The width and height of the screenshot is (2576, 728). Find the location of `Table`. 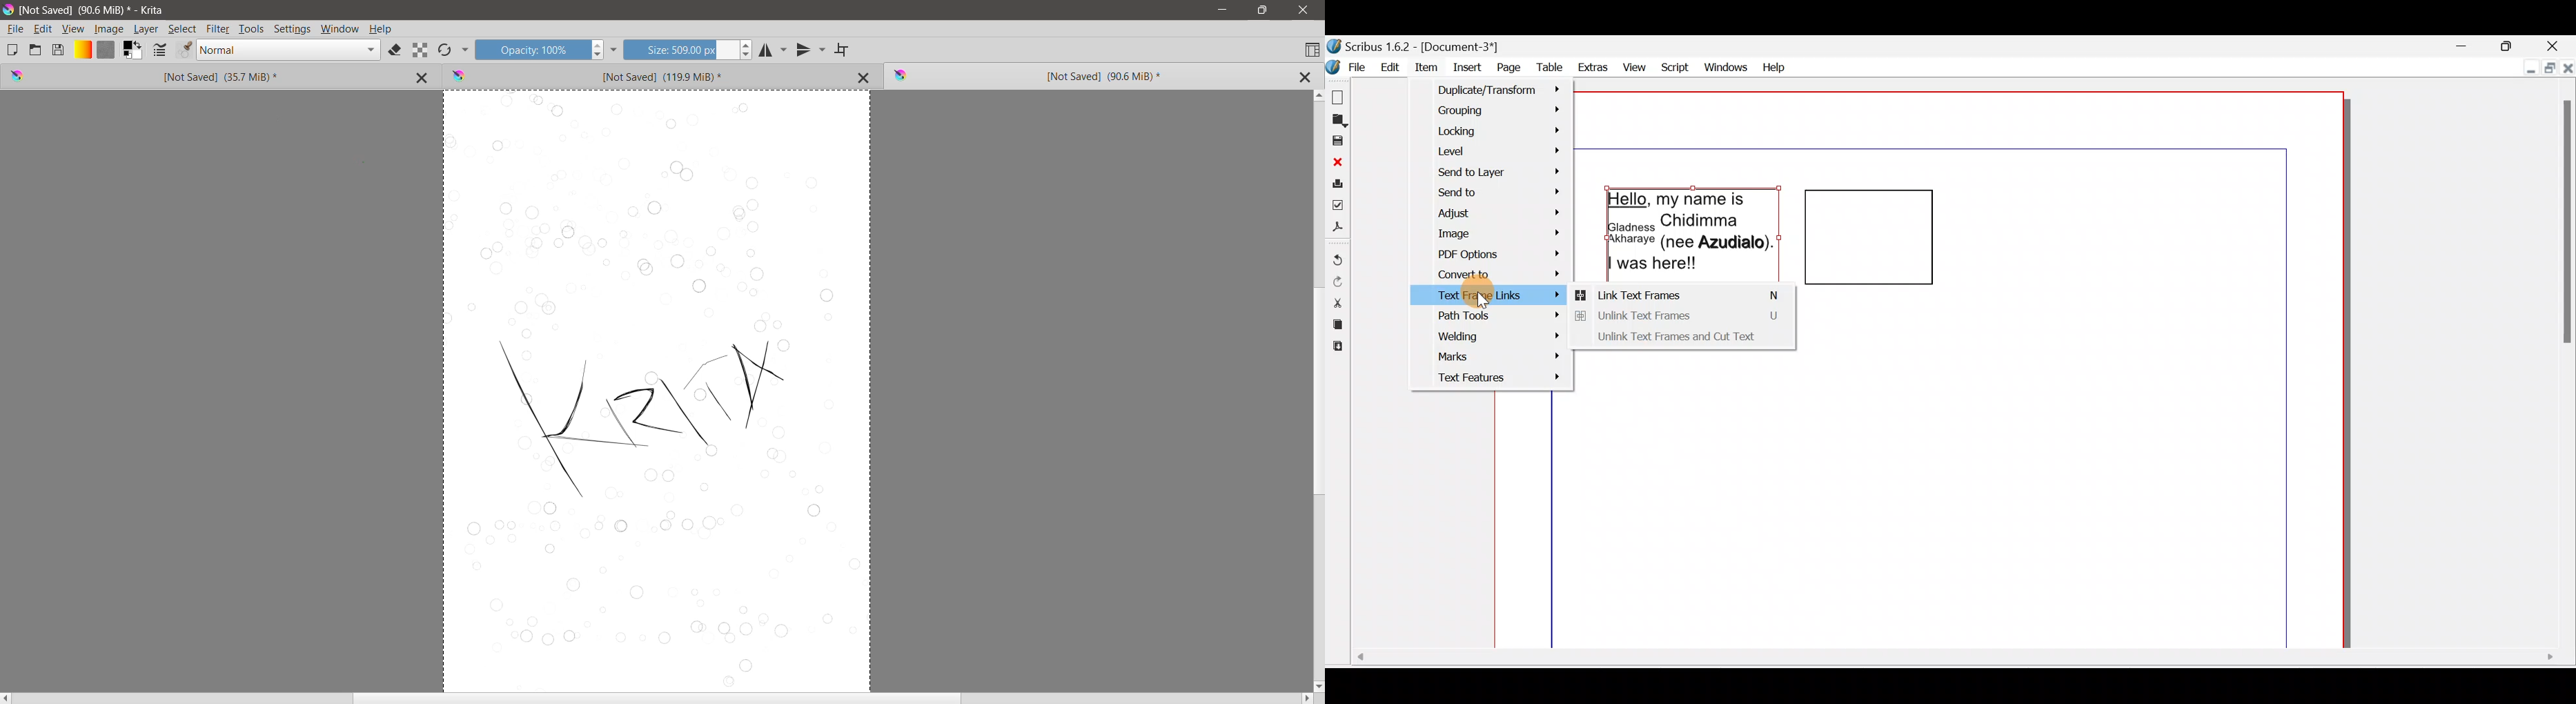

Table is located at coordinates (1545, 67).